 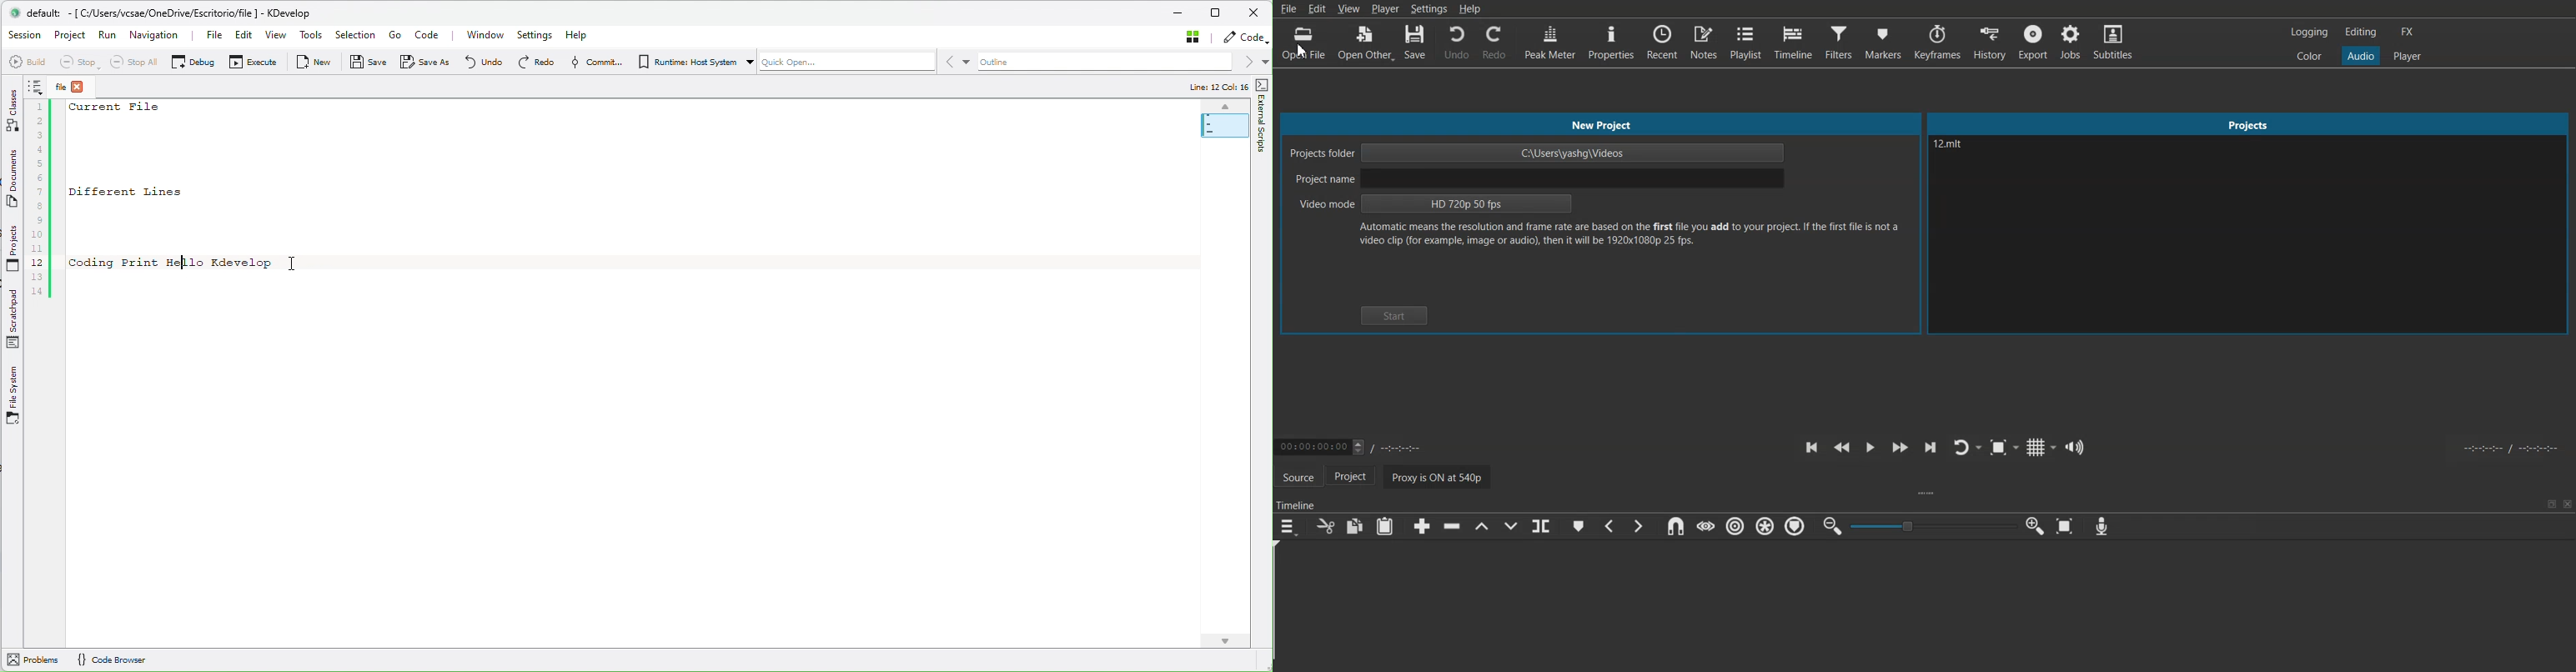 What do you see at coordinates (1298, 502) in the screenshot?
I see `Timeline` at bounding box center [1298, 502].